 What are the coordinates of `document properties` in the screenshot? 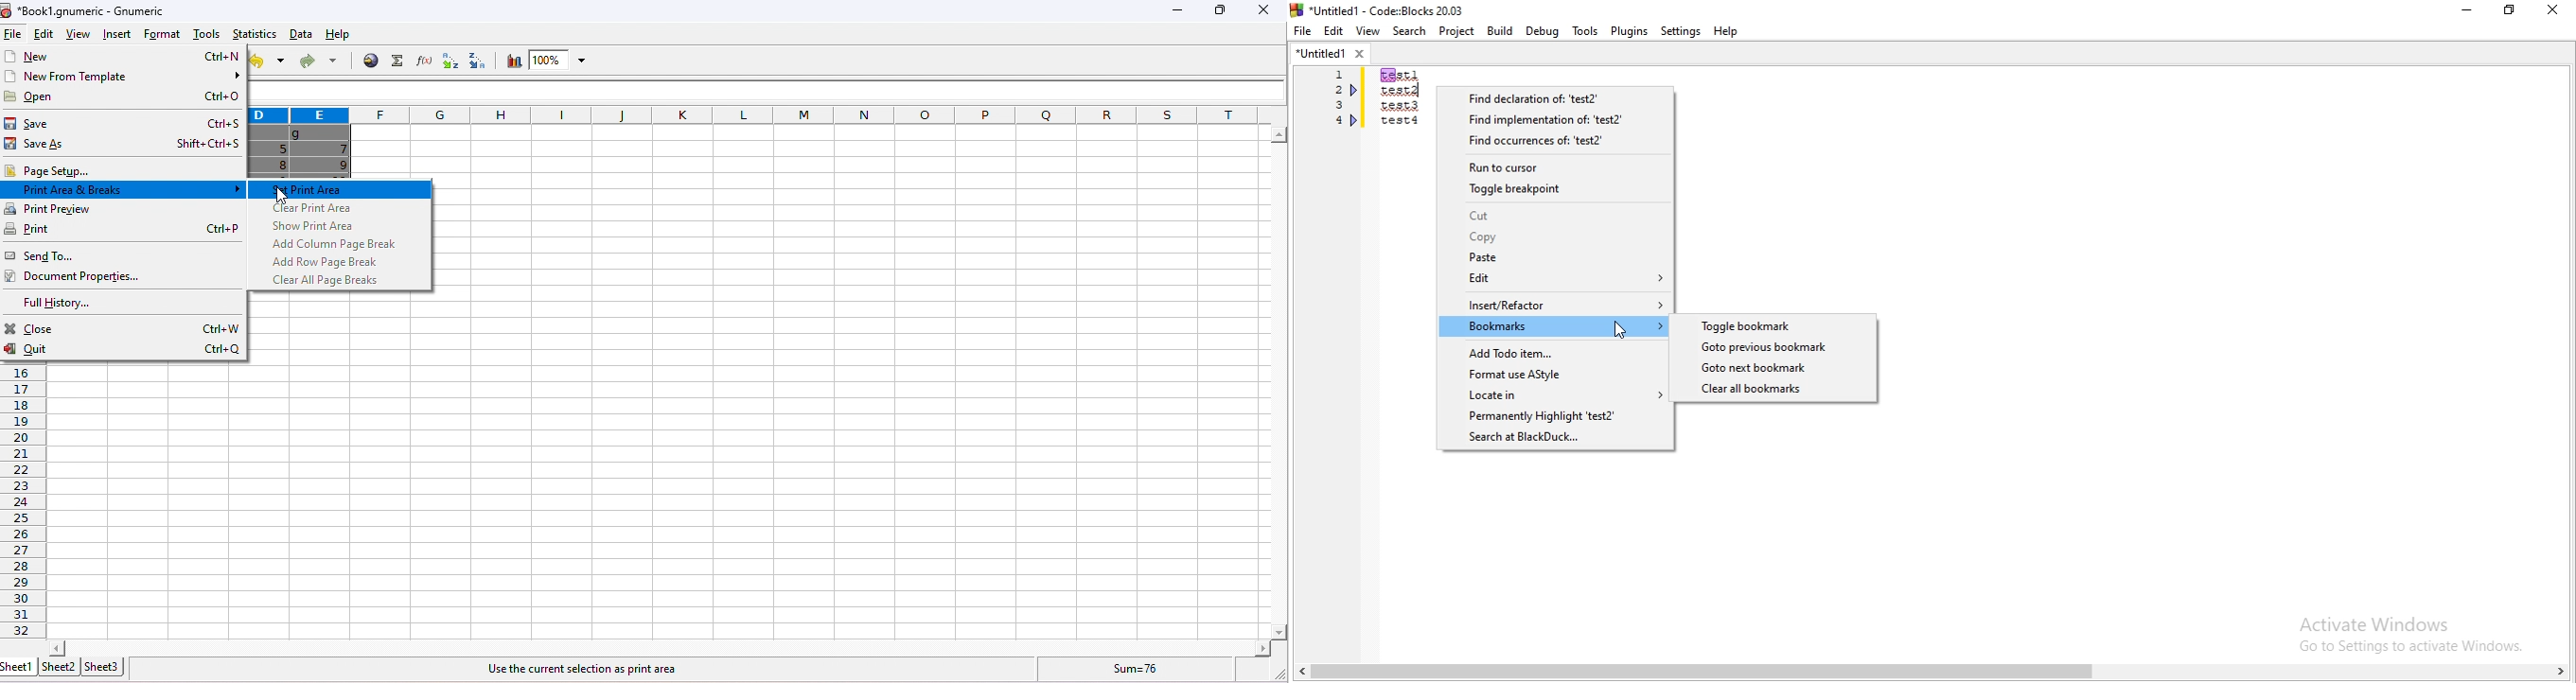 It's located at (79, 277).